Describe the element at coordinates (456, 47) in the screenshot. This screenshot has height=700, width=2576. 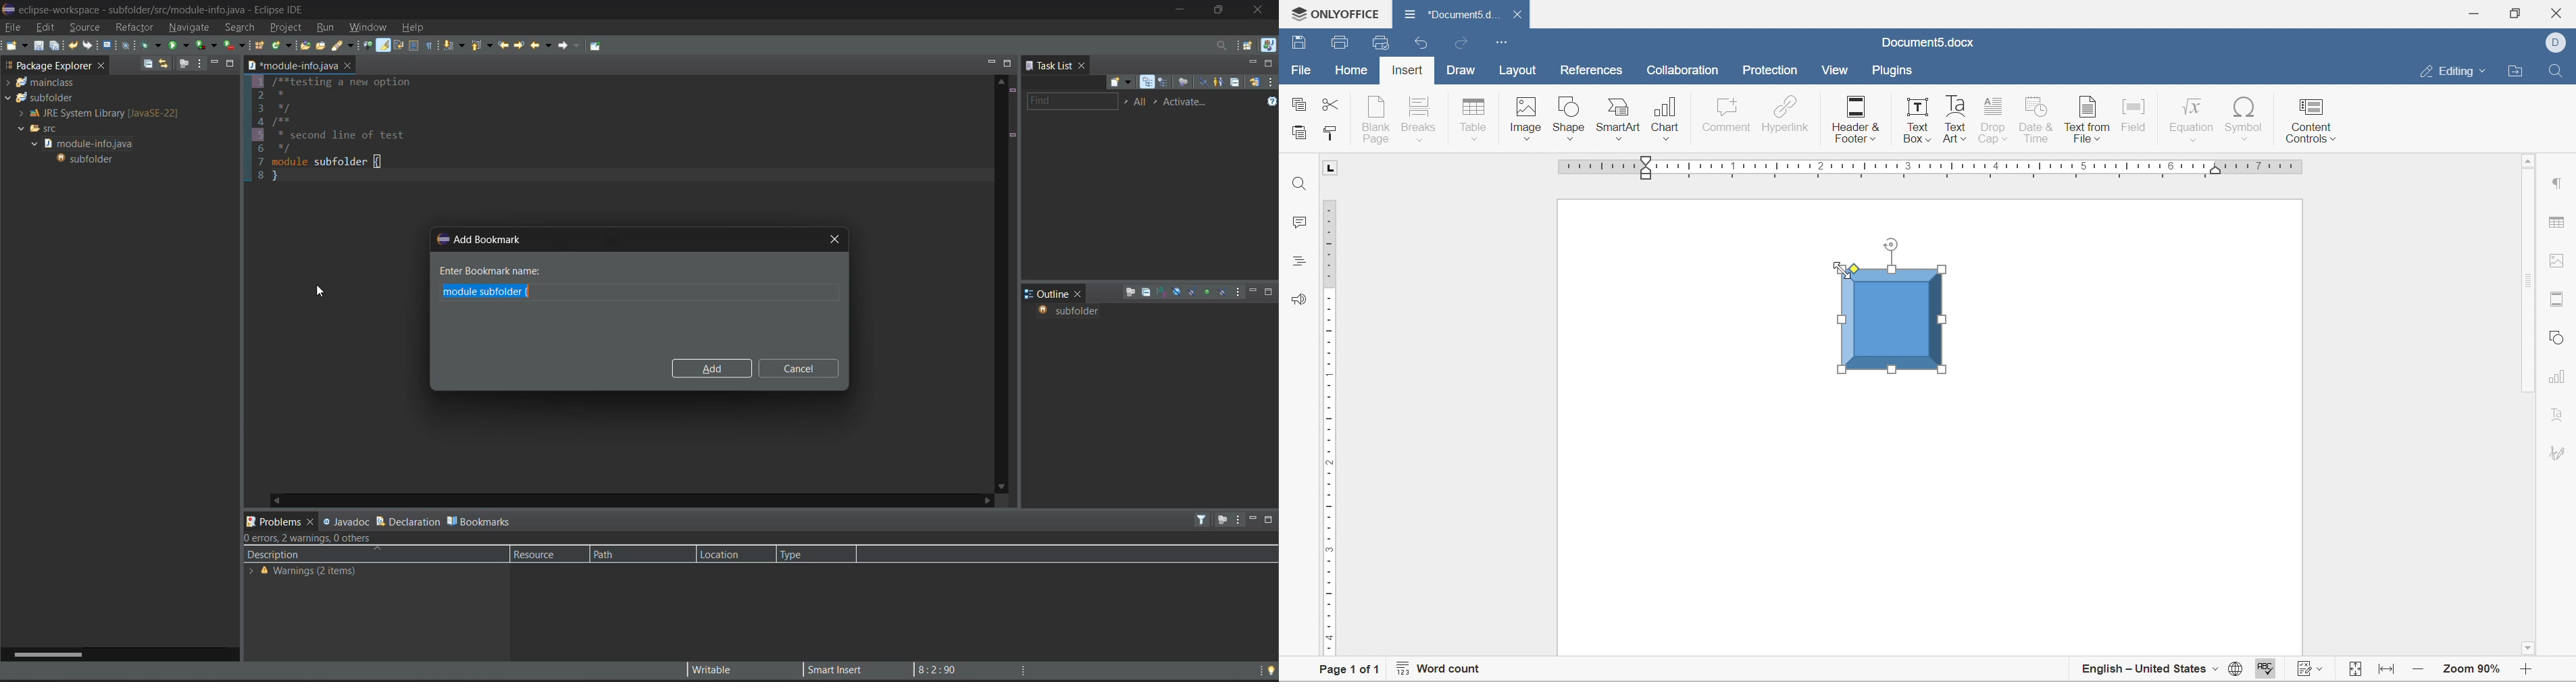
I see `next annotation` at that location.